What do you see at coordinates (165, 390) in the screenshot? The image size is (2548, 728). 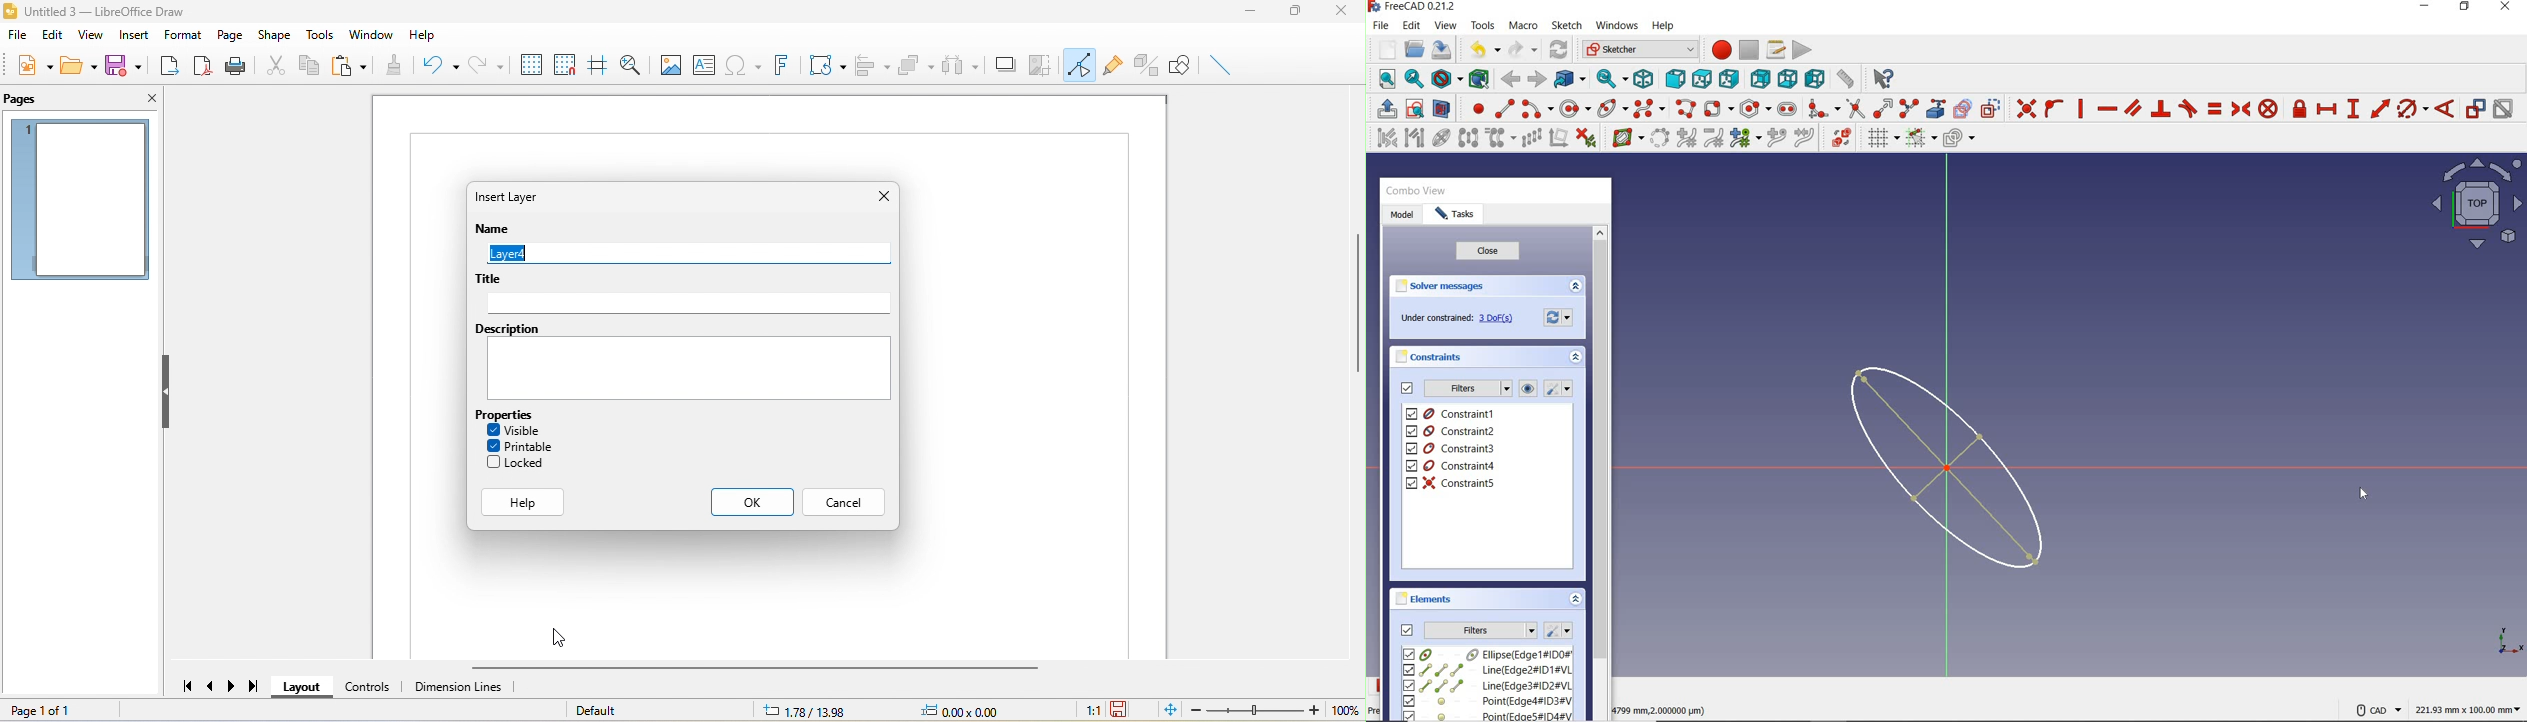 I see `hide` at bounding box center [165, 390].